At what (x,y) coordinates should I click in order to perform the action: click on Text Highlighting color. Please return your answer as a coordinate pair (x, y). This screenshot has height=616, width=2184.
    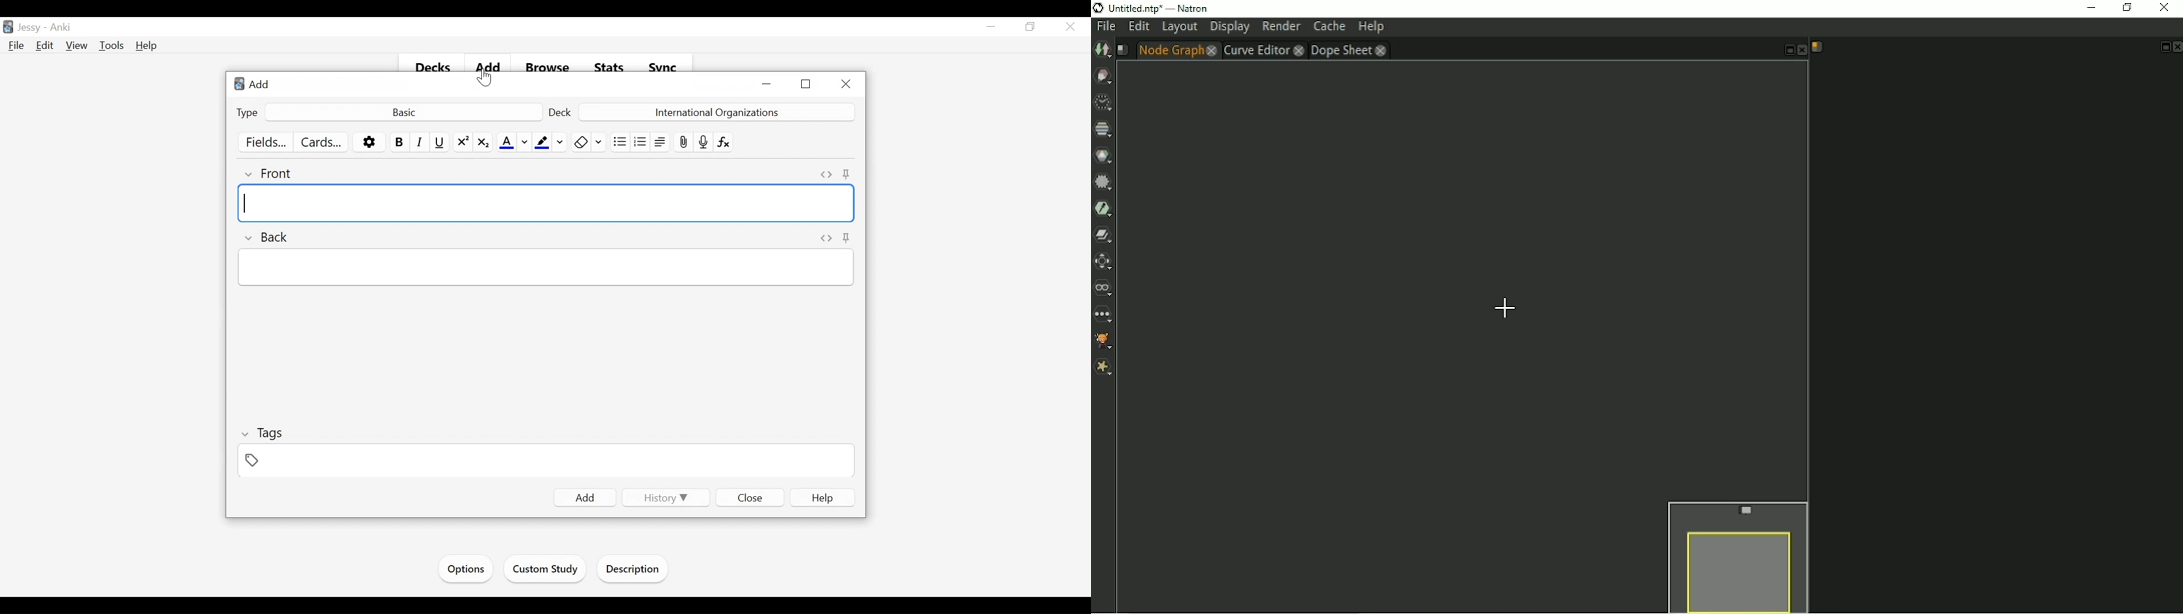
    Looking at the image, I should click on (542, 142).